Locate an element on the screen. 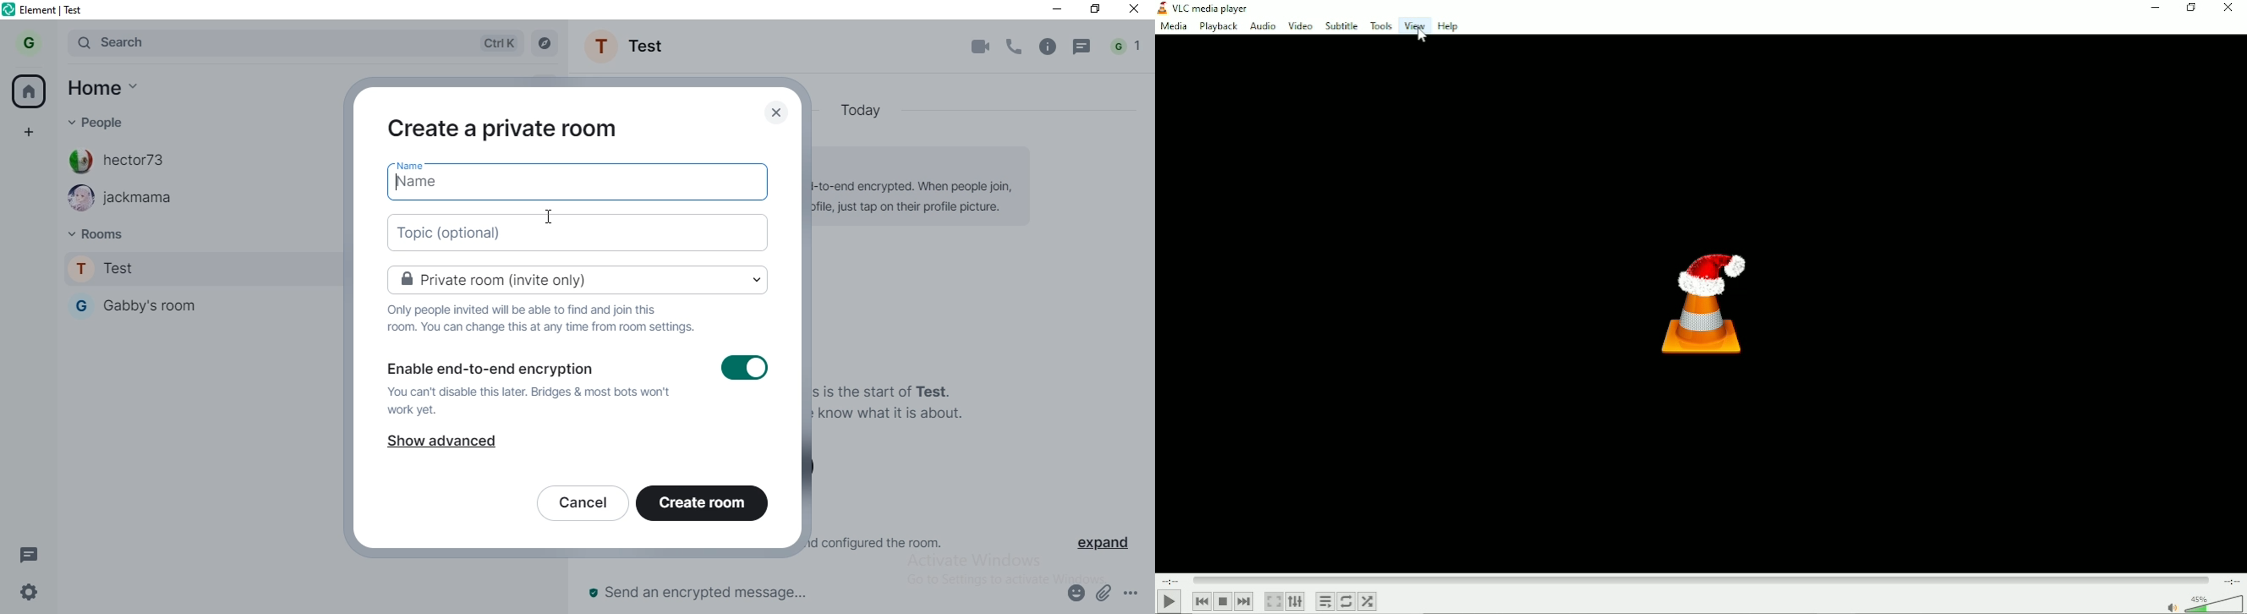 This screenshot has width=2268, height=616. Stop playlist is located at coordinates (1222, 602).